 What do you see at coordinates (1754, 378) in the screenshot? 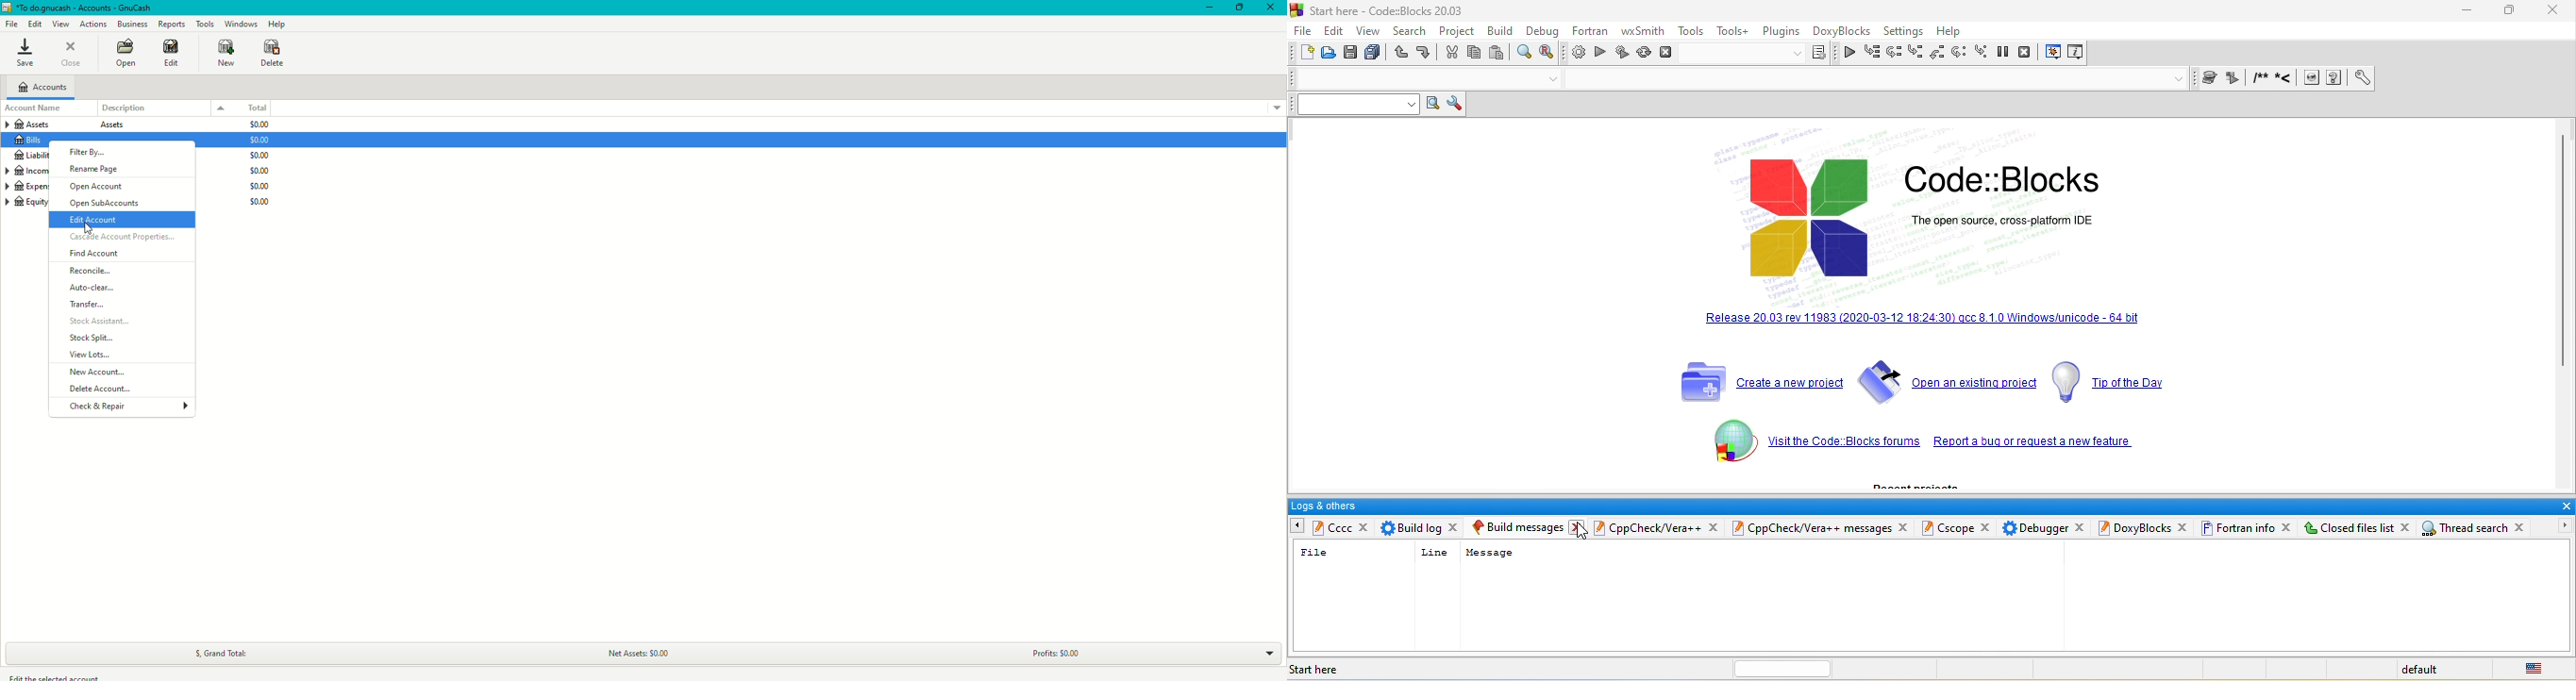
I see `create a new window` at bounding box center [1754, 378].